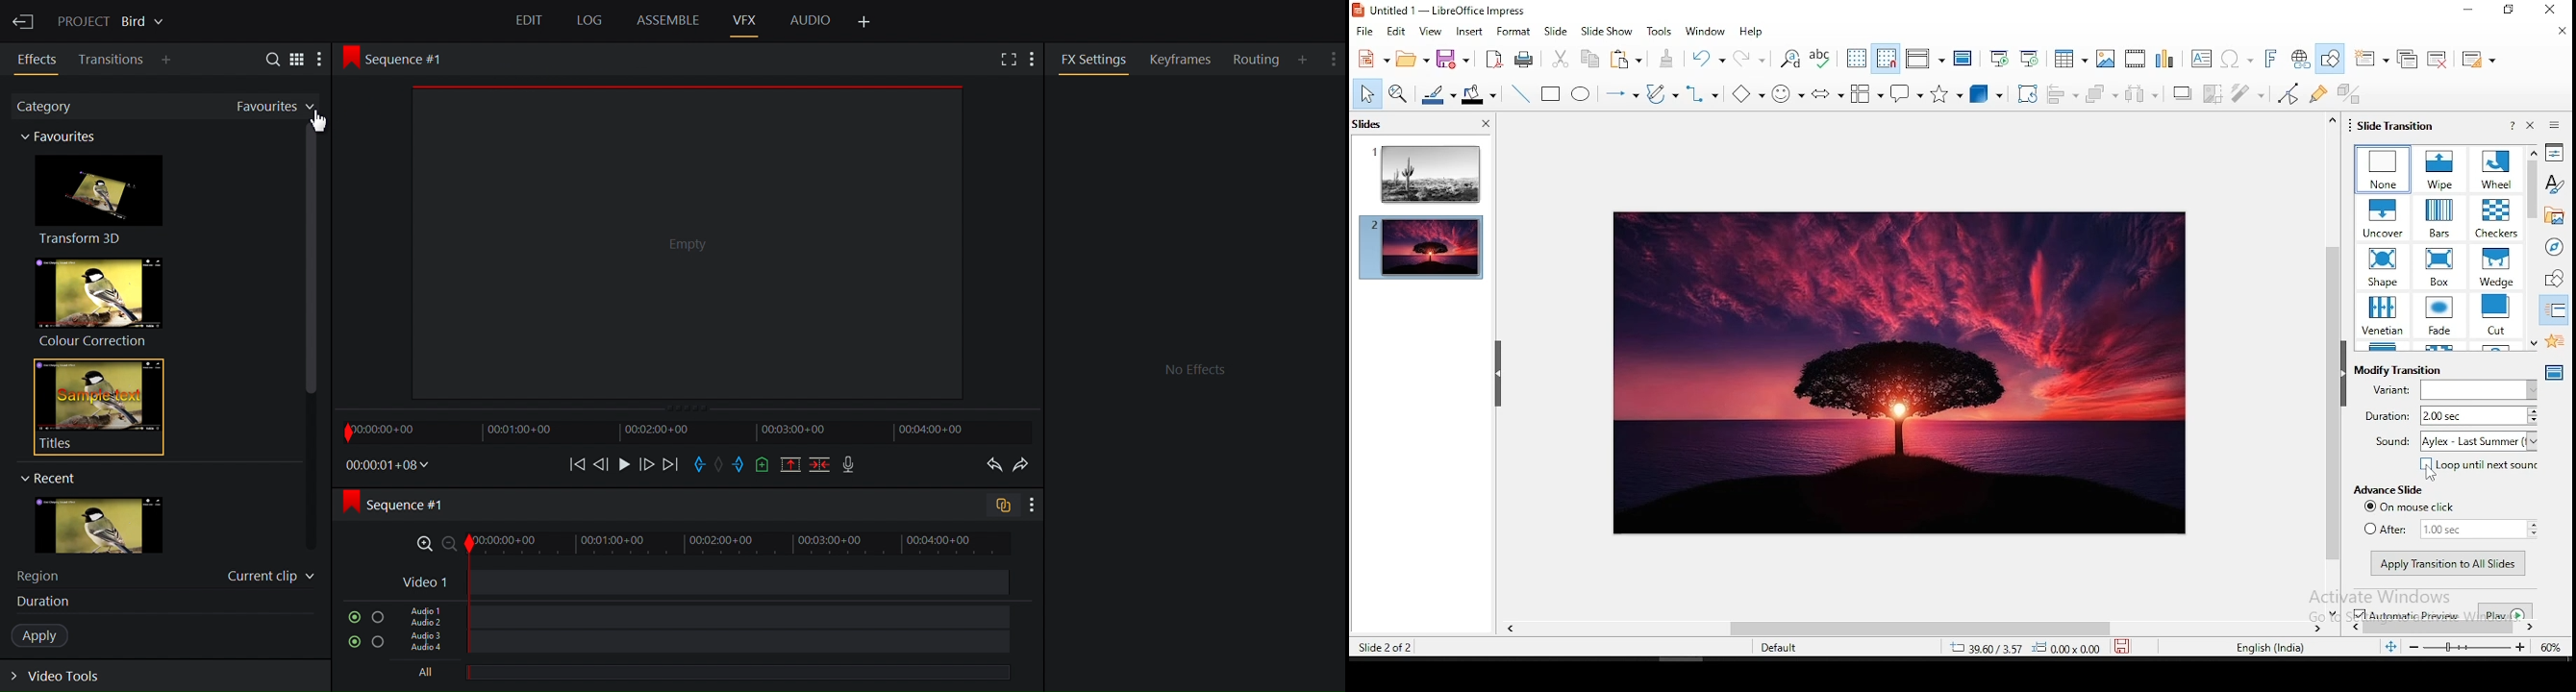 This screenshot has width=2576, height=700. I want to click on new, so click(1369, 62).